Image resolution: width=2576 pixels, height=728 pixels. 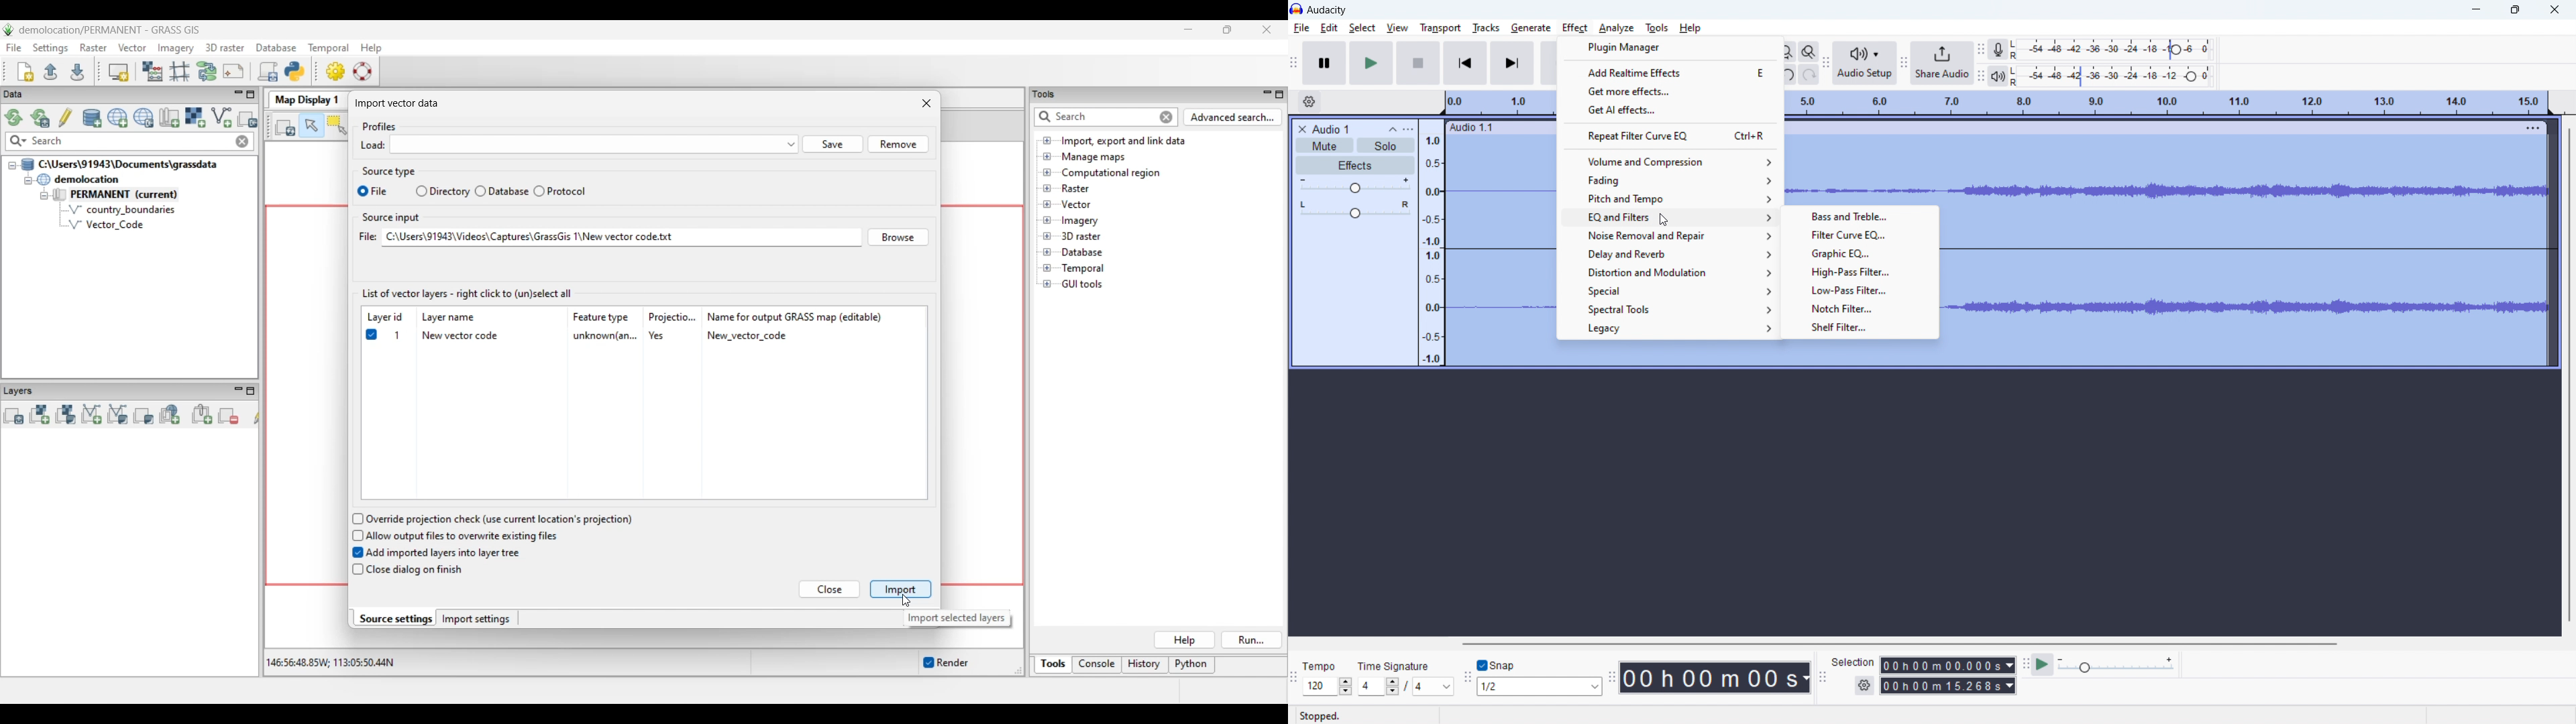 I want to click on undo, so click(x=1790, y=74).